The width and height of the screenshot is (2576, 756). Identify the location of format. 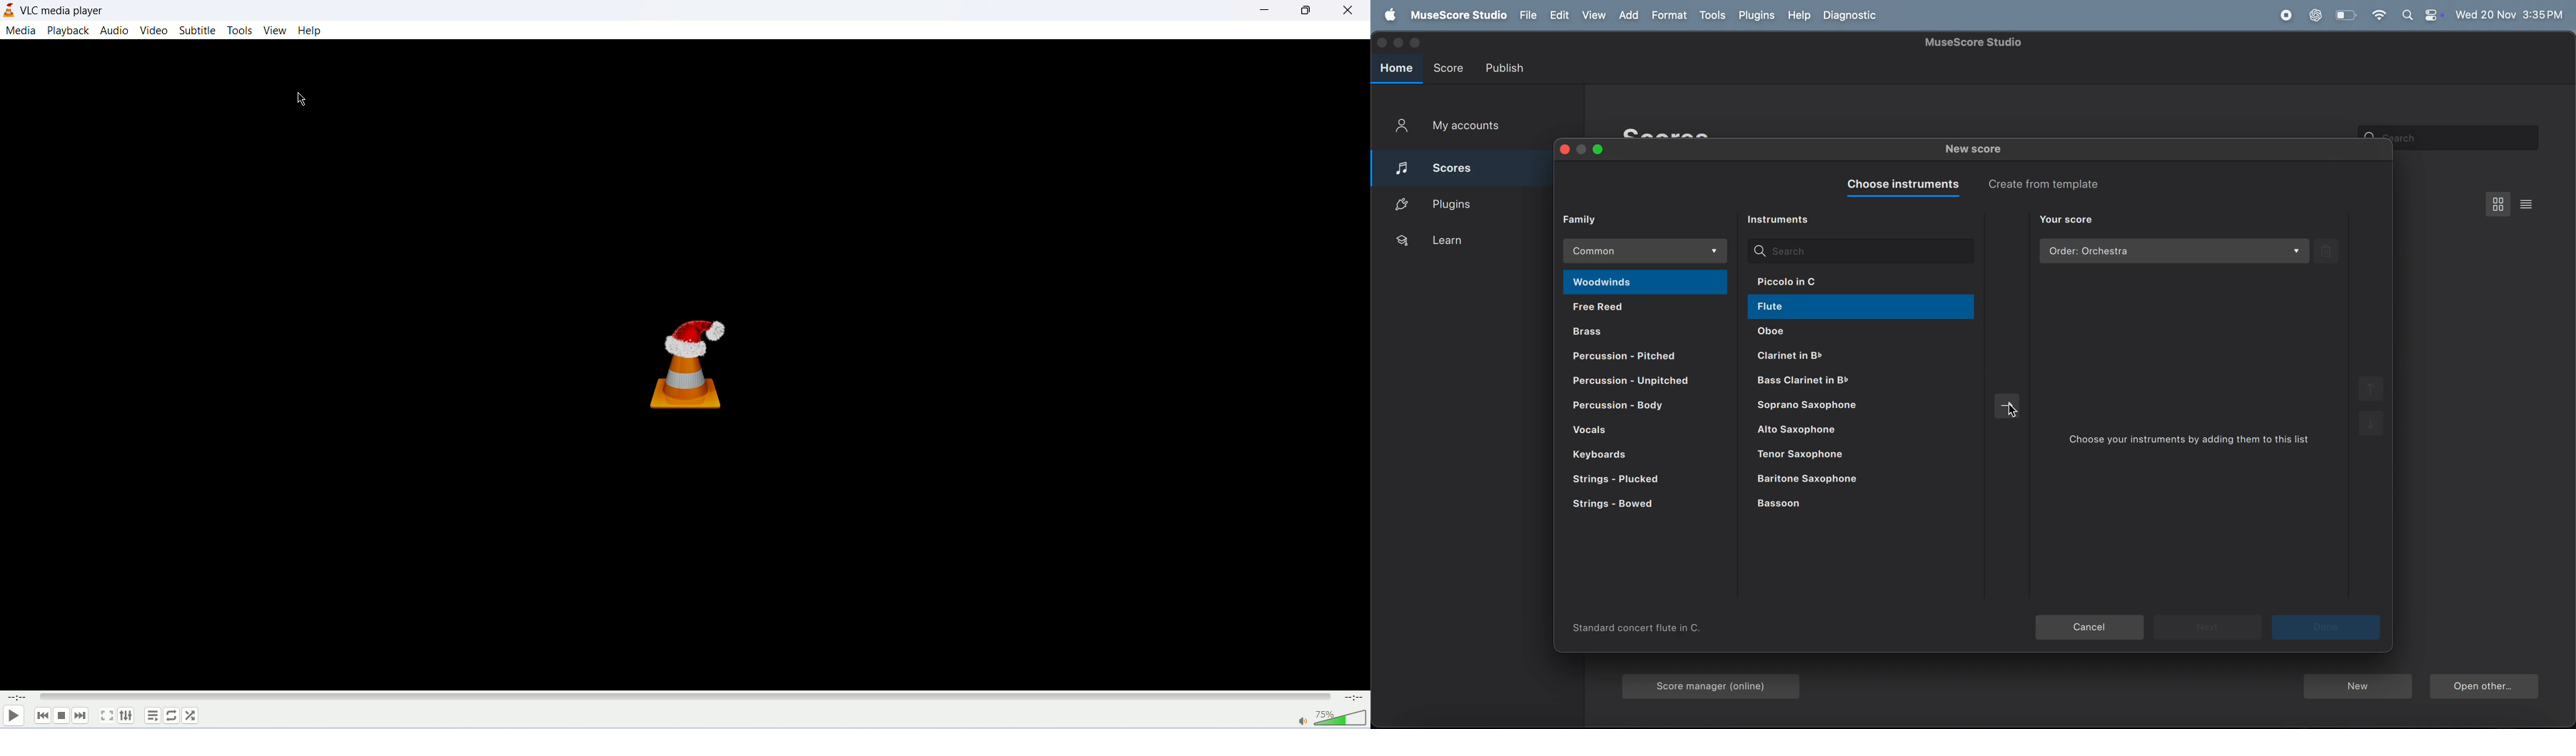
(1672, 15).